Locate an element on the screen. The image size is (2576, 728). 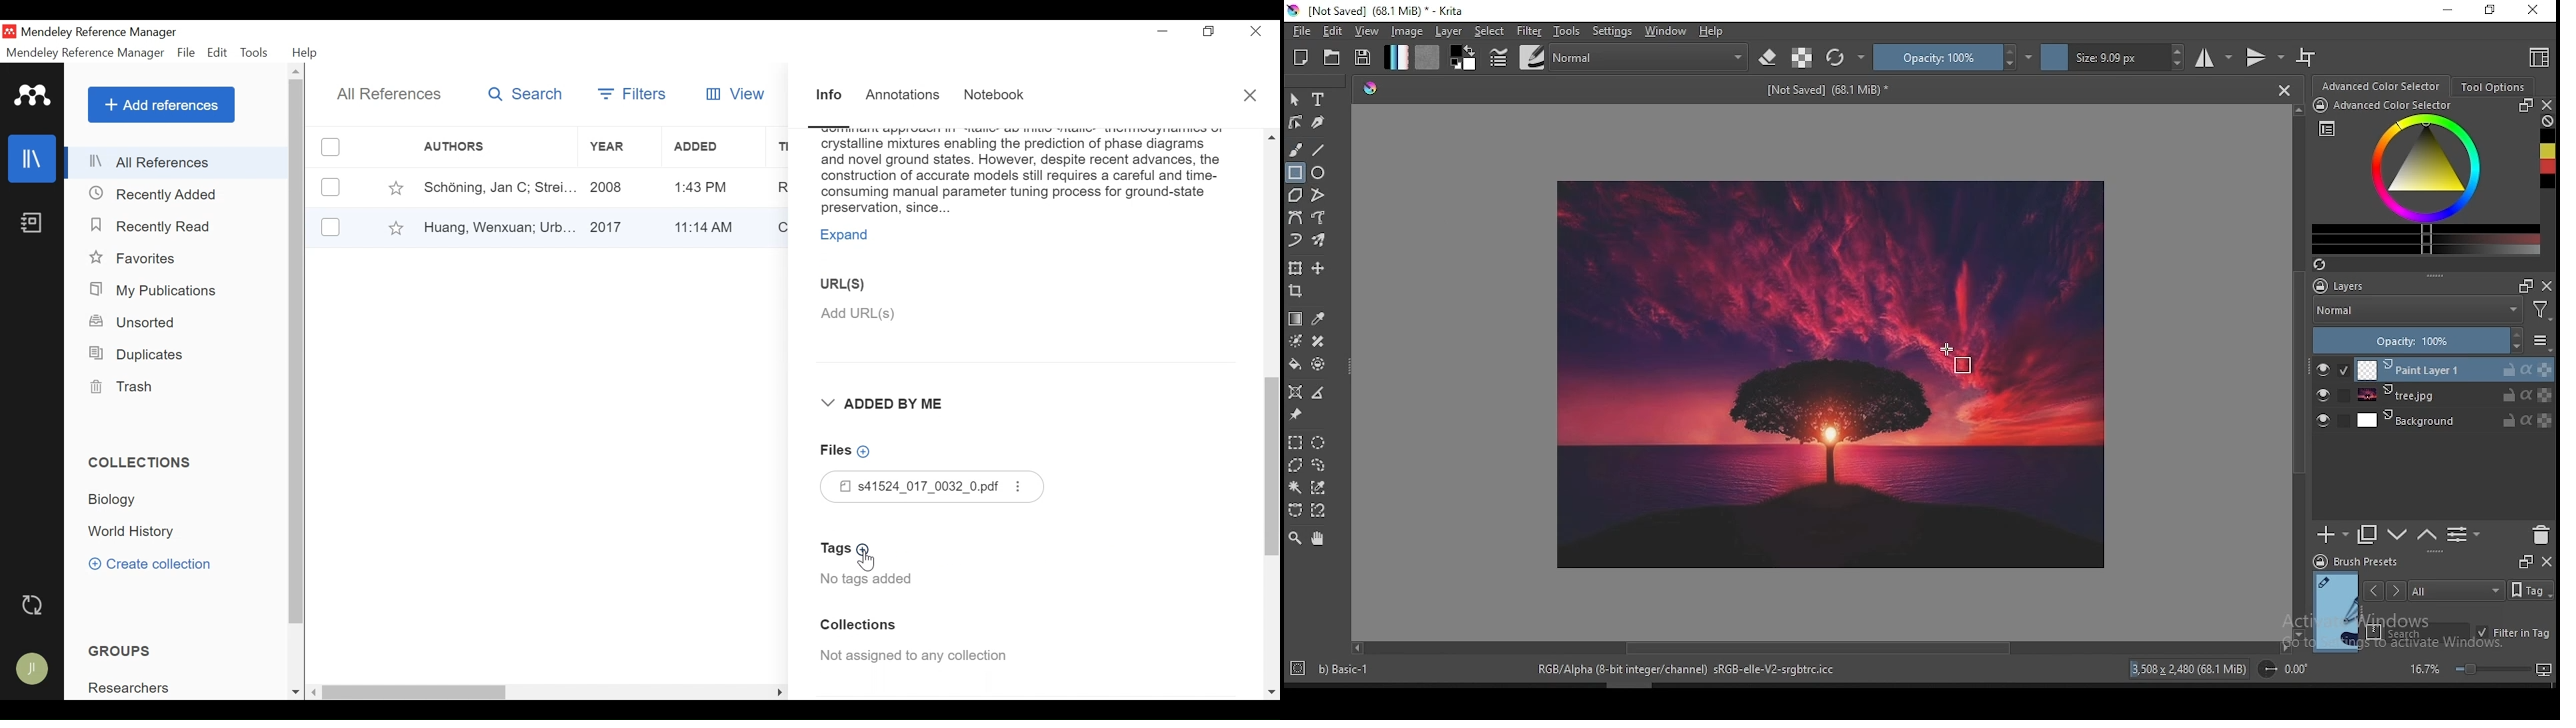
Clear is located at coordinates (2548, 121).